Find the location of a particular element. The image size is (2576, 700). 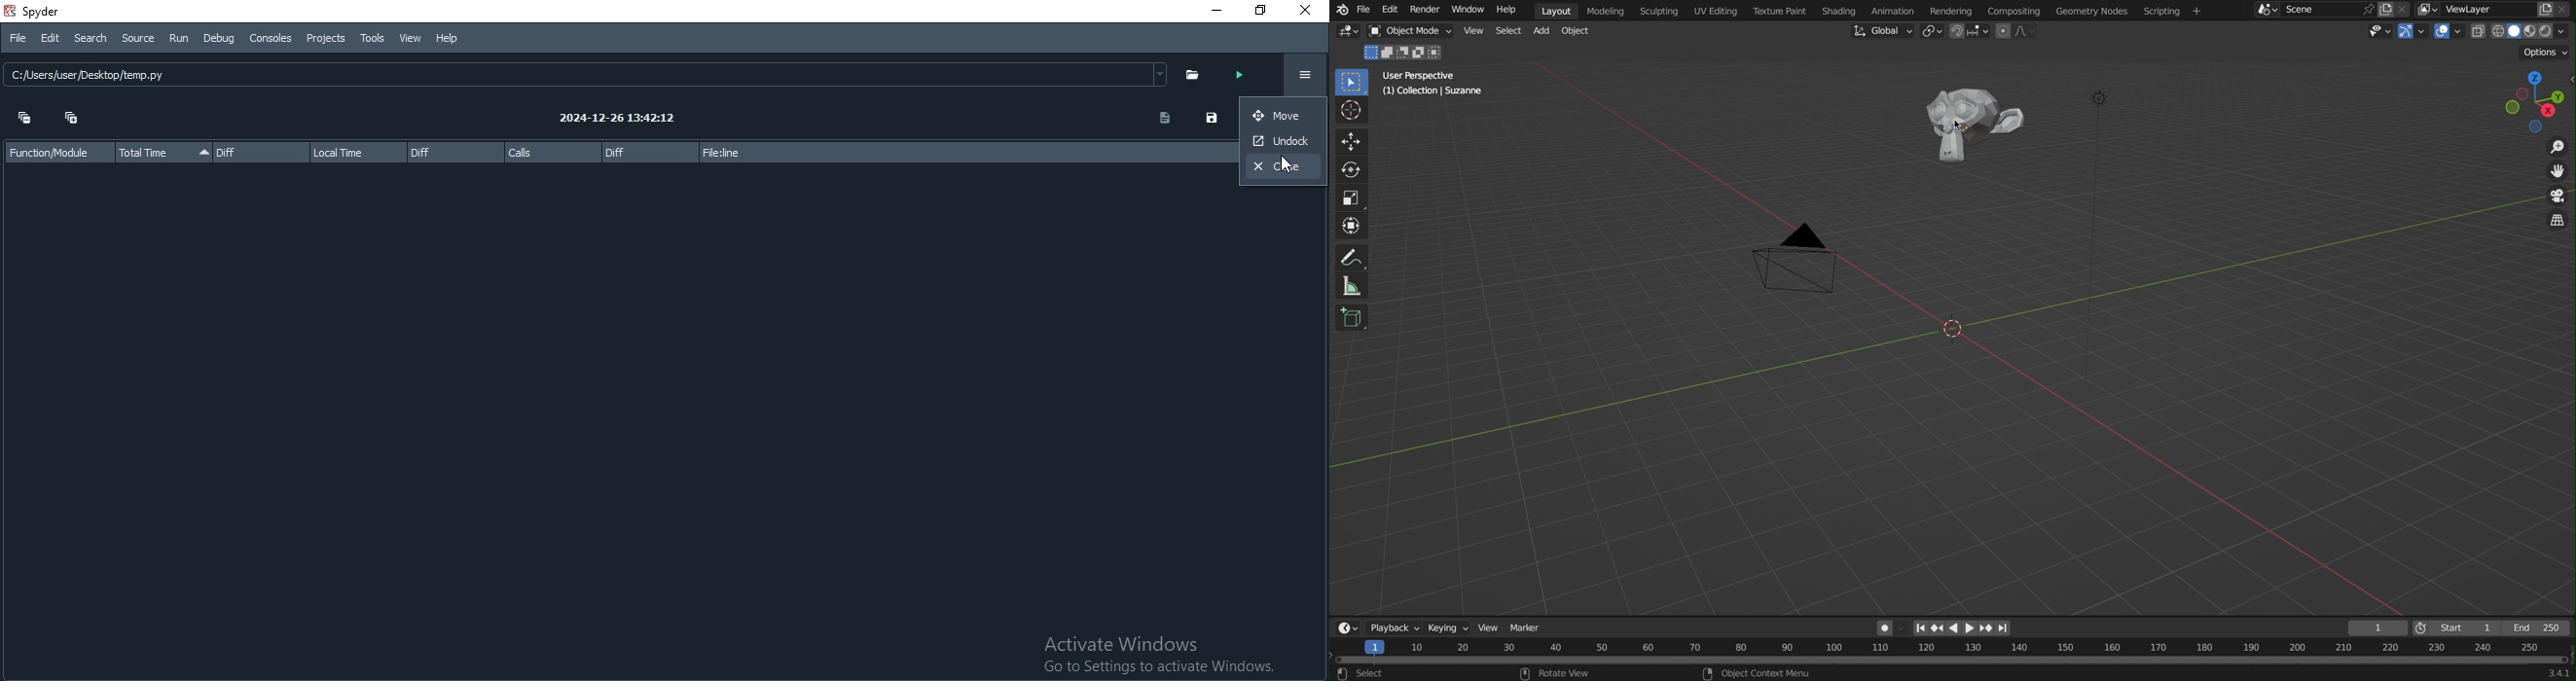

Animation is located at coordinates (1896, 10).